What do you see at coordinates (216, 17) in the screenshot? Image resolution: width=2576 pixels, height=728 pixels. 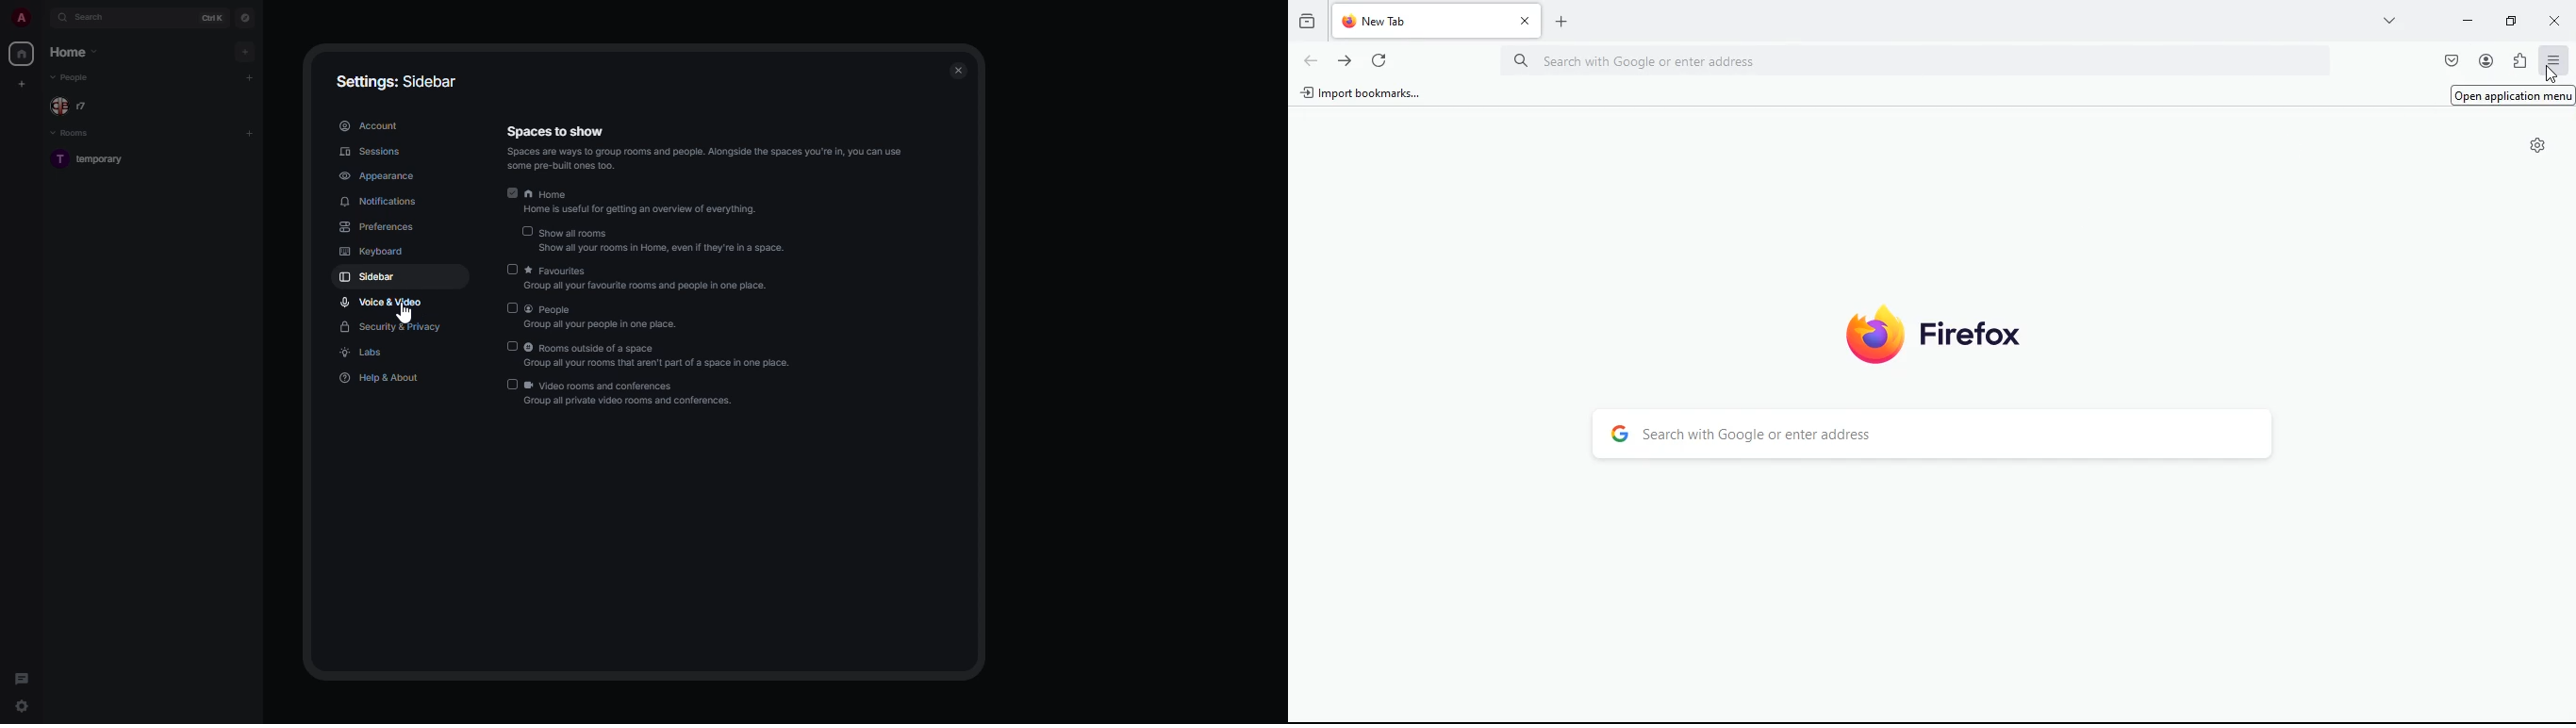 I see `ctrl K` at bounding box center [216, 17].